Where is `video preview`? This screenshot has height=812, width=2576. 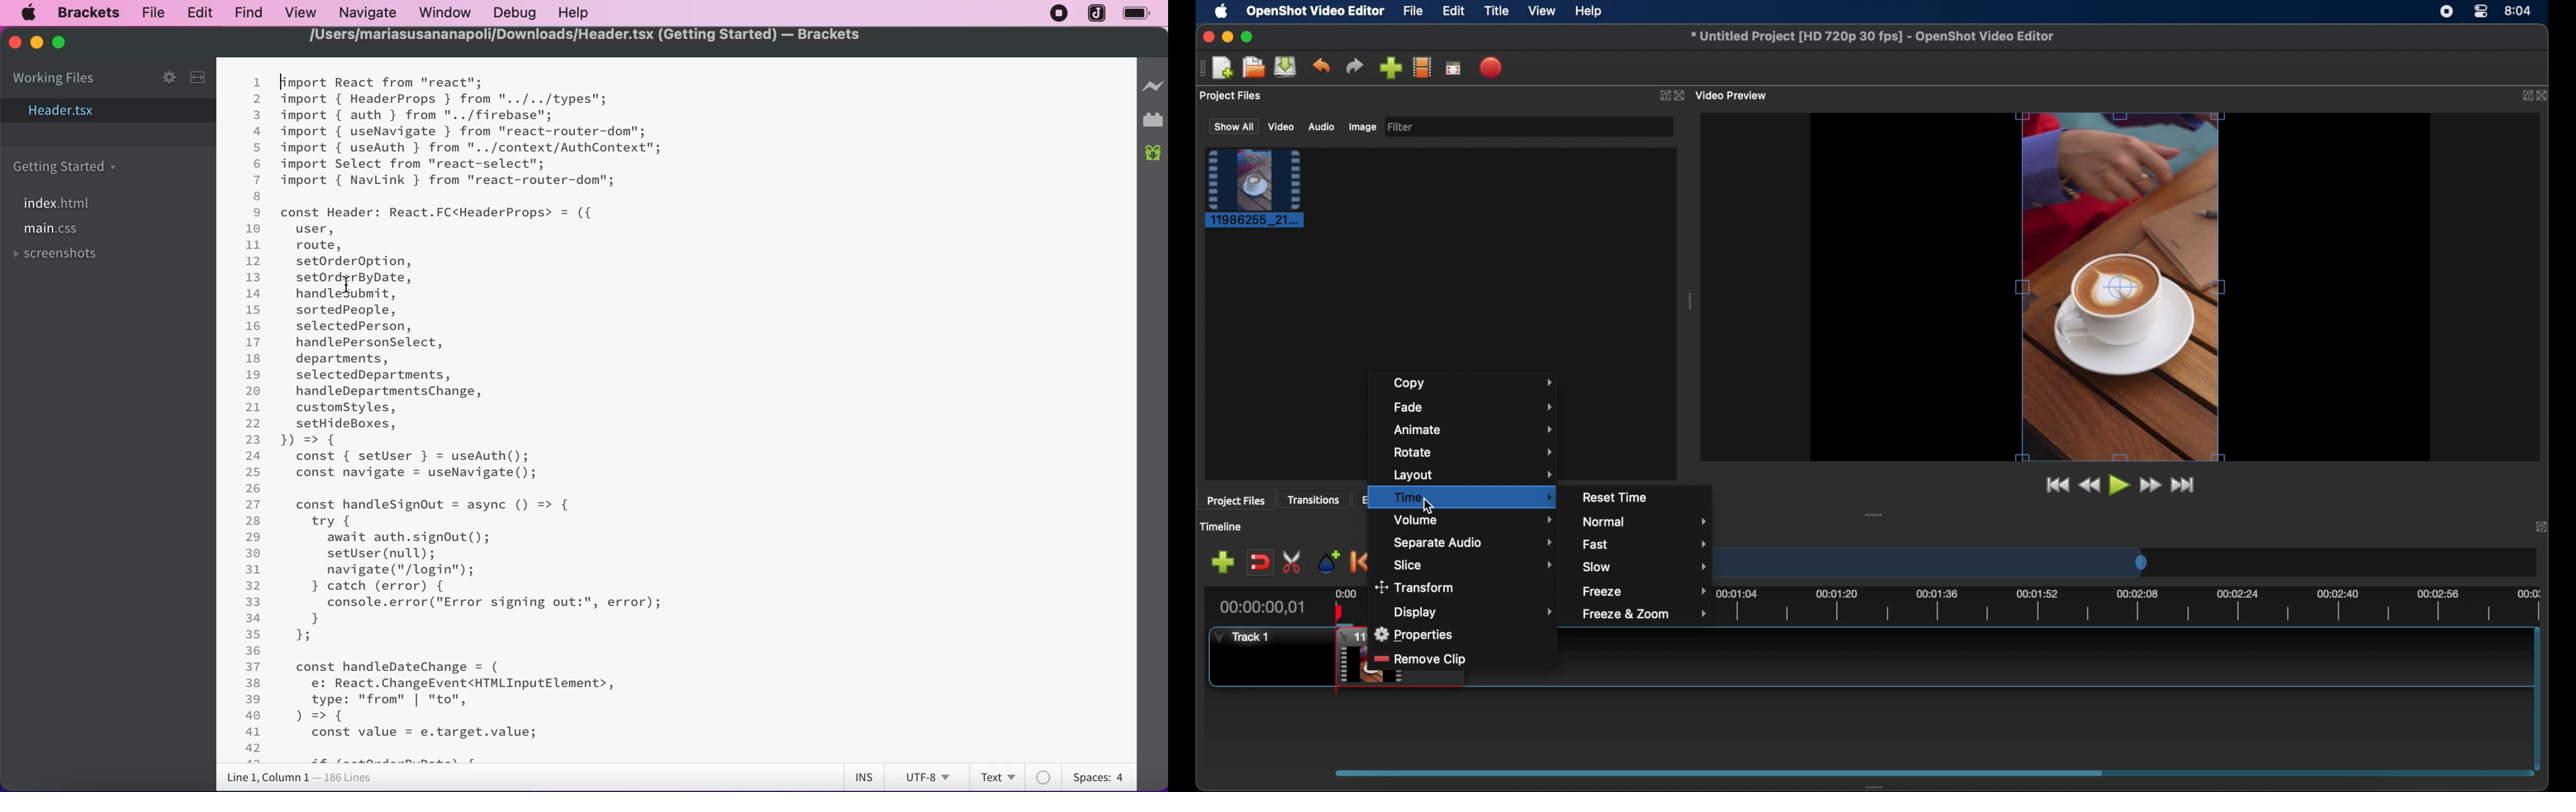
video preview is located at coordinates (1733, 95).